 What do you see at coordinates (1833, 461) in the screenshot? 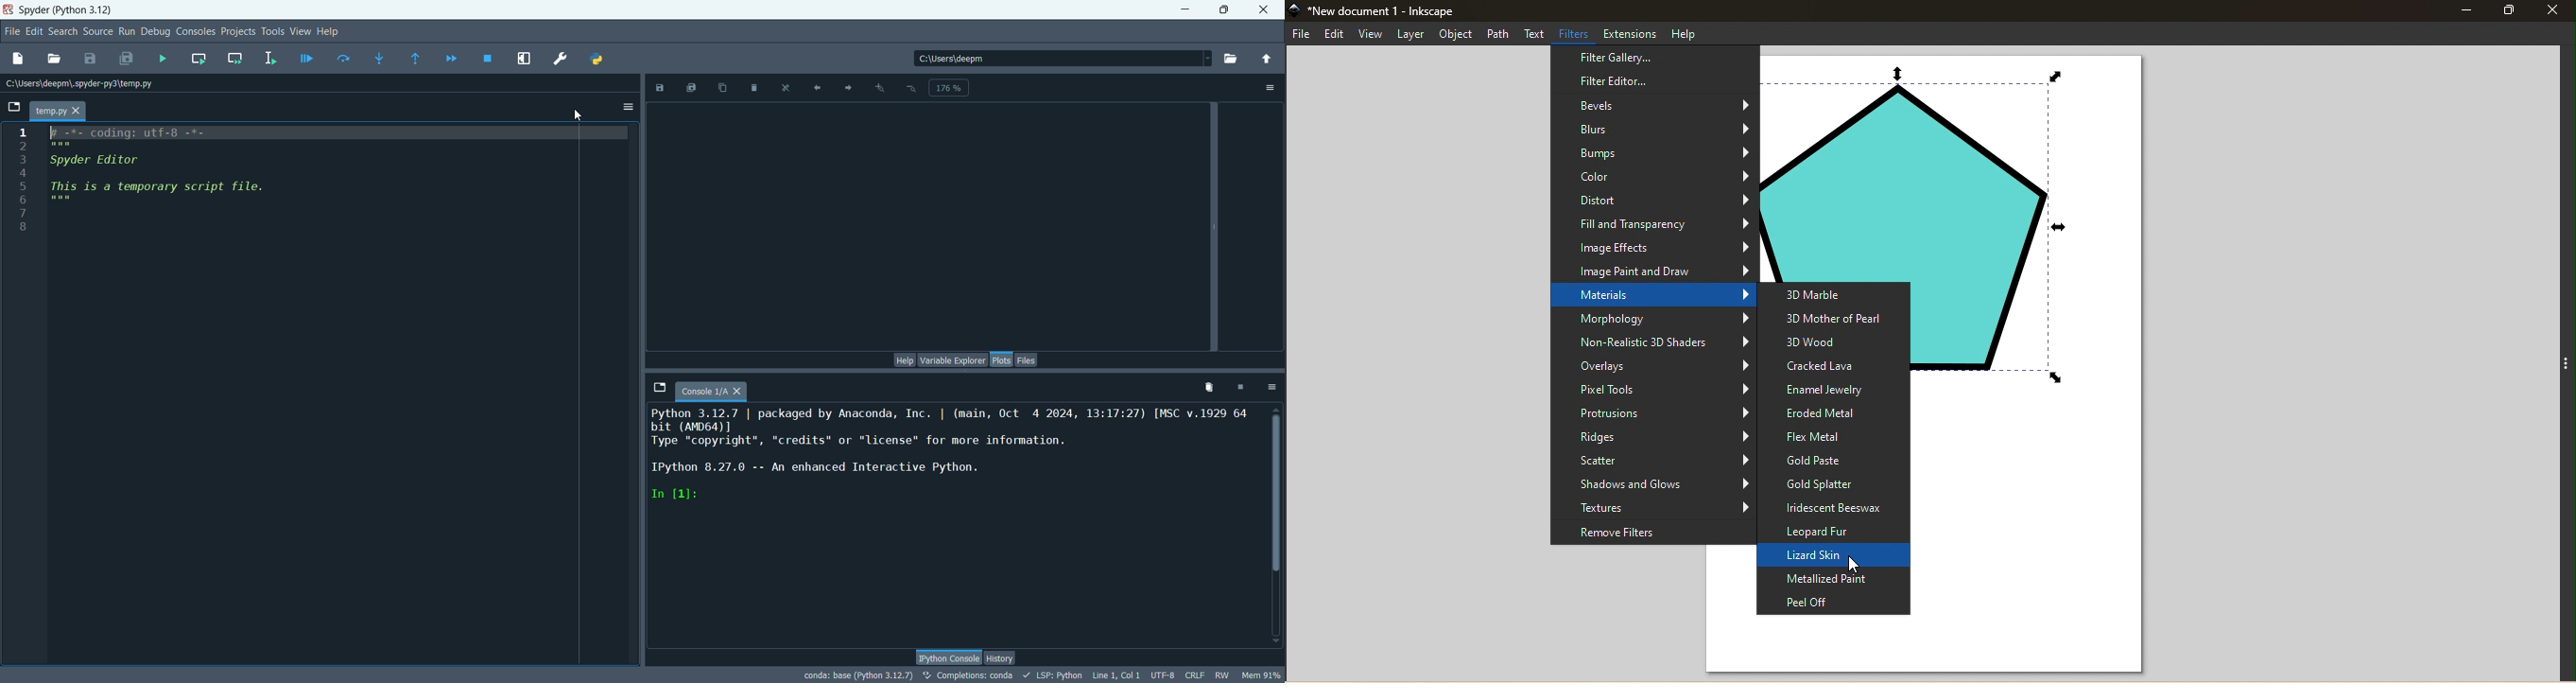
I see `Gold Paste` at bounding box center [1833, 461].